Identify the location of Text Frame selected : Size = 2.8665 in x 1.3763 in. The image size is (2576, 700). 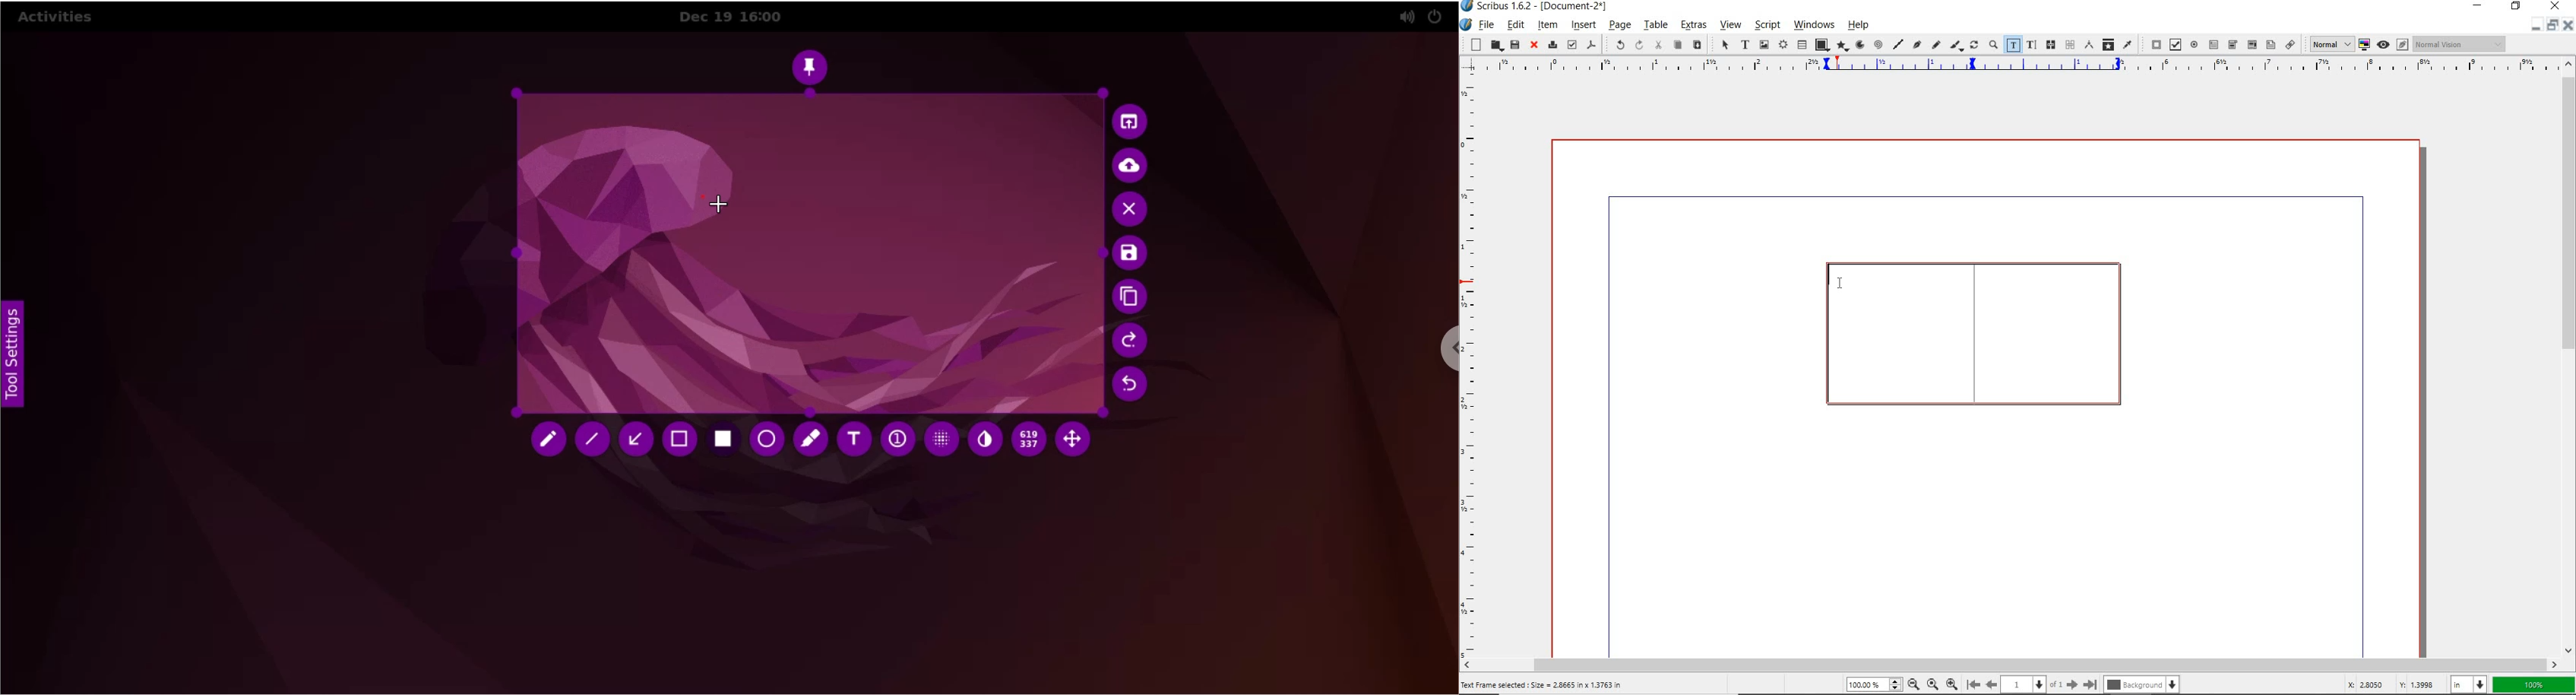
(1546, 685).